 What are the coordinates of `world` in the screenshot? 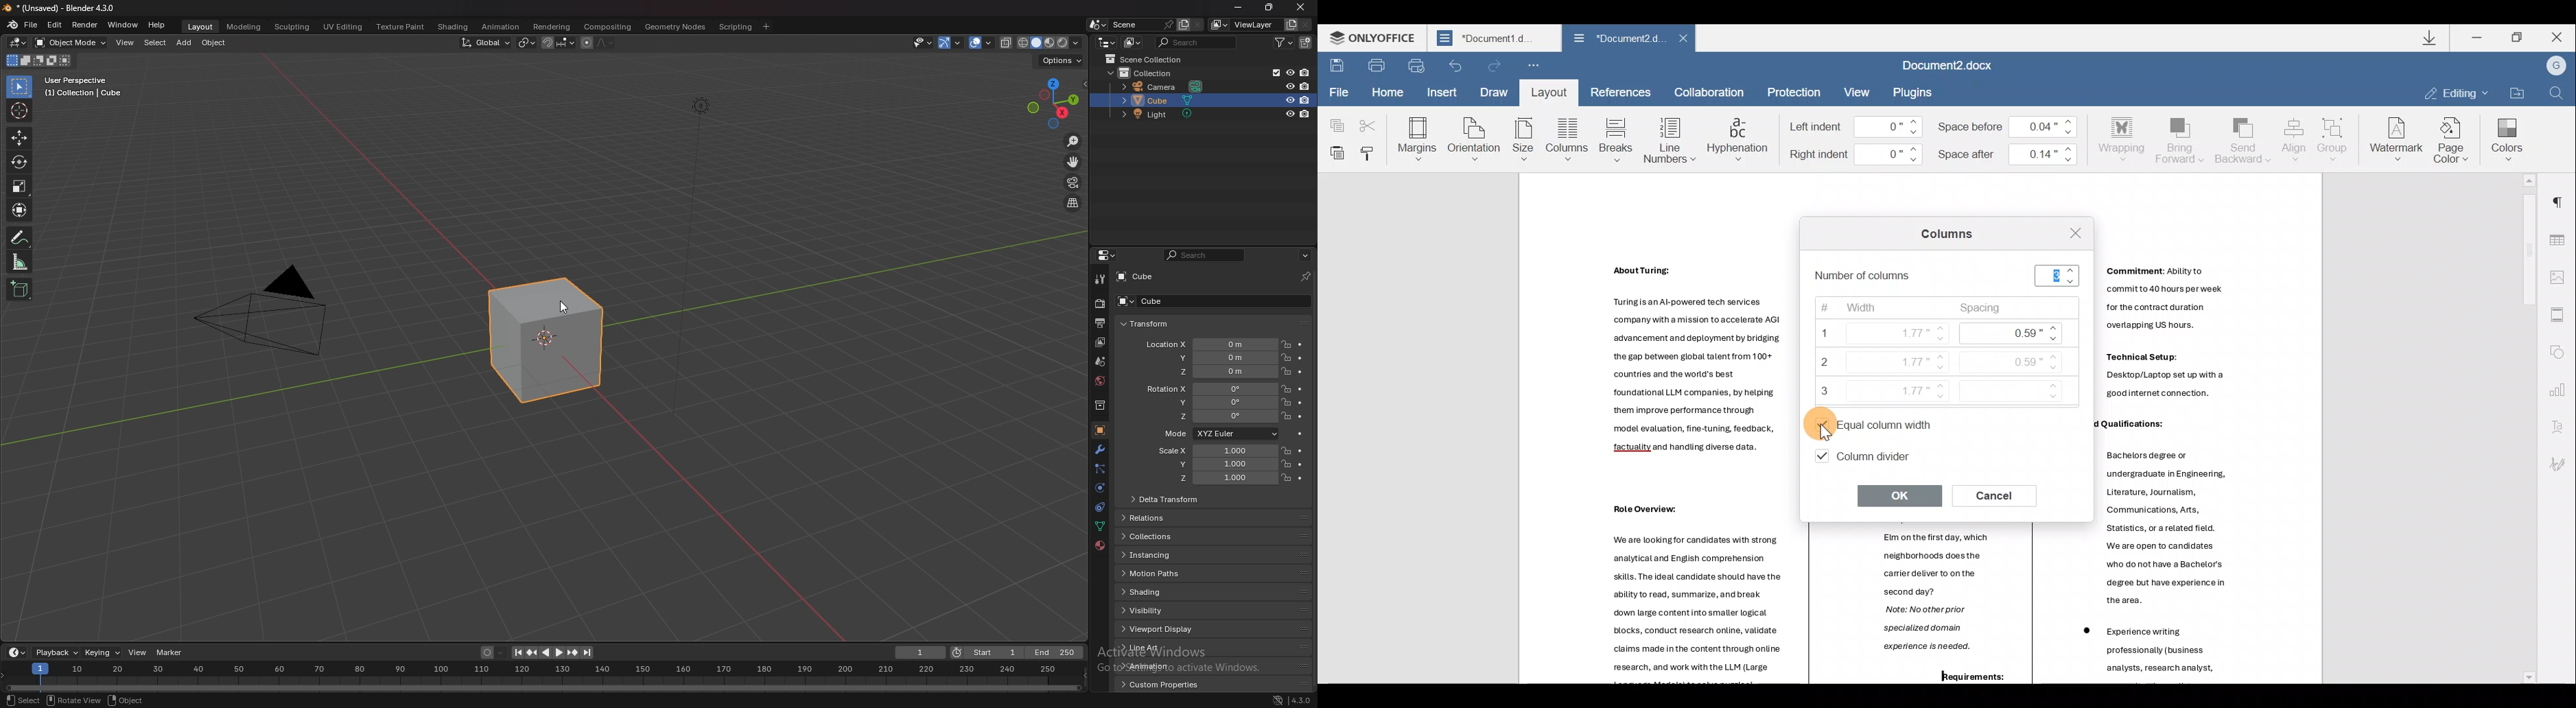 It's located at (1099, 381).